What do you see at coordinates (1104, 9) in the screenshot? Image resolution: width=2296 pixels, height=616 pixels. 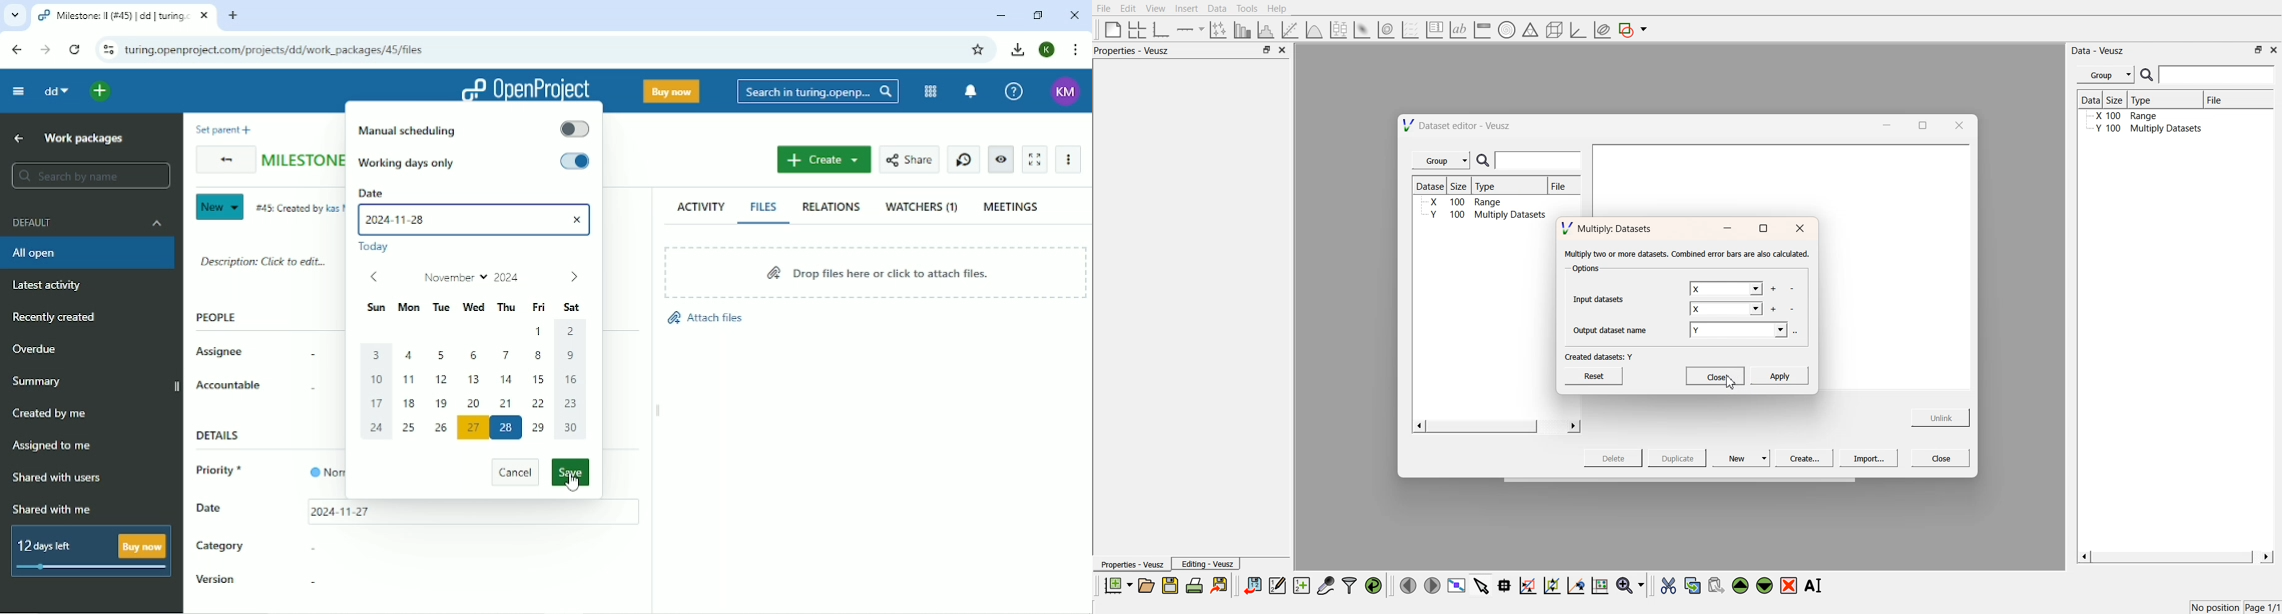 I see `File` at bounding box center [1104, 9].